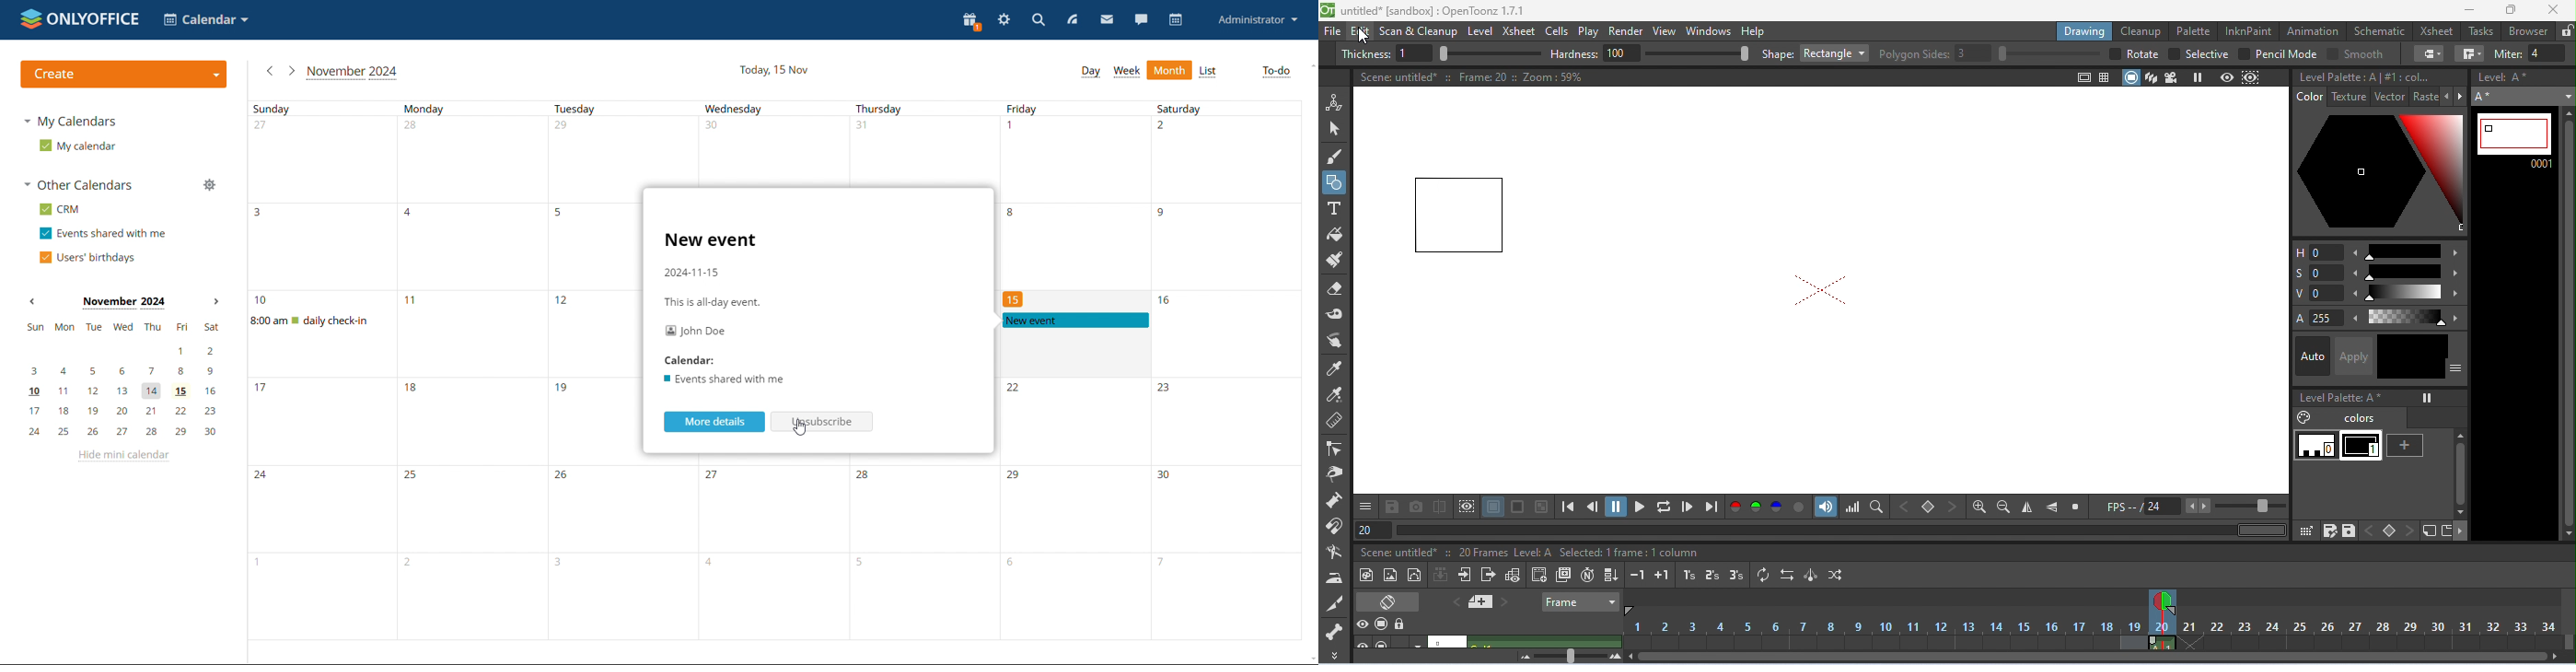  Describe the element at coordinates (2461, 97) in the screenshot. I see `next` at that location.